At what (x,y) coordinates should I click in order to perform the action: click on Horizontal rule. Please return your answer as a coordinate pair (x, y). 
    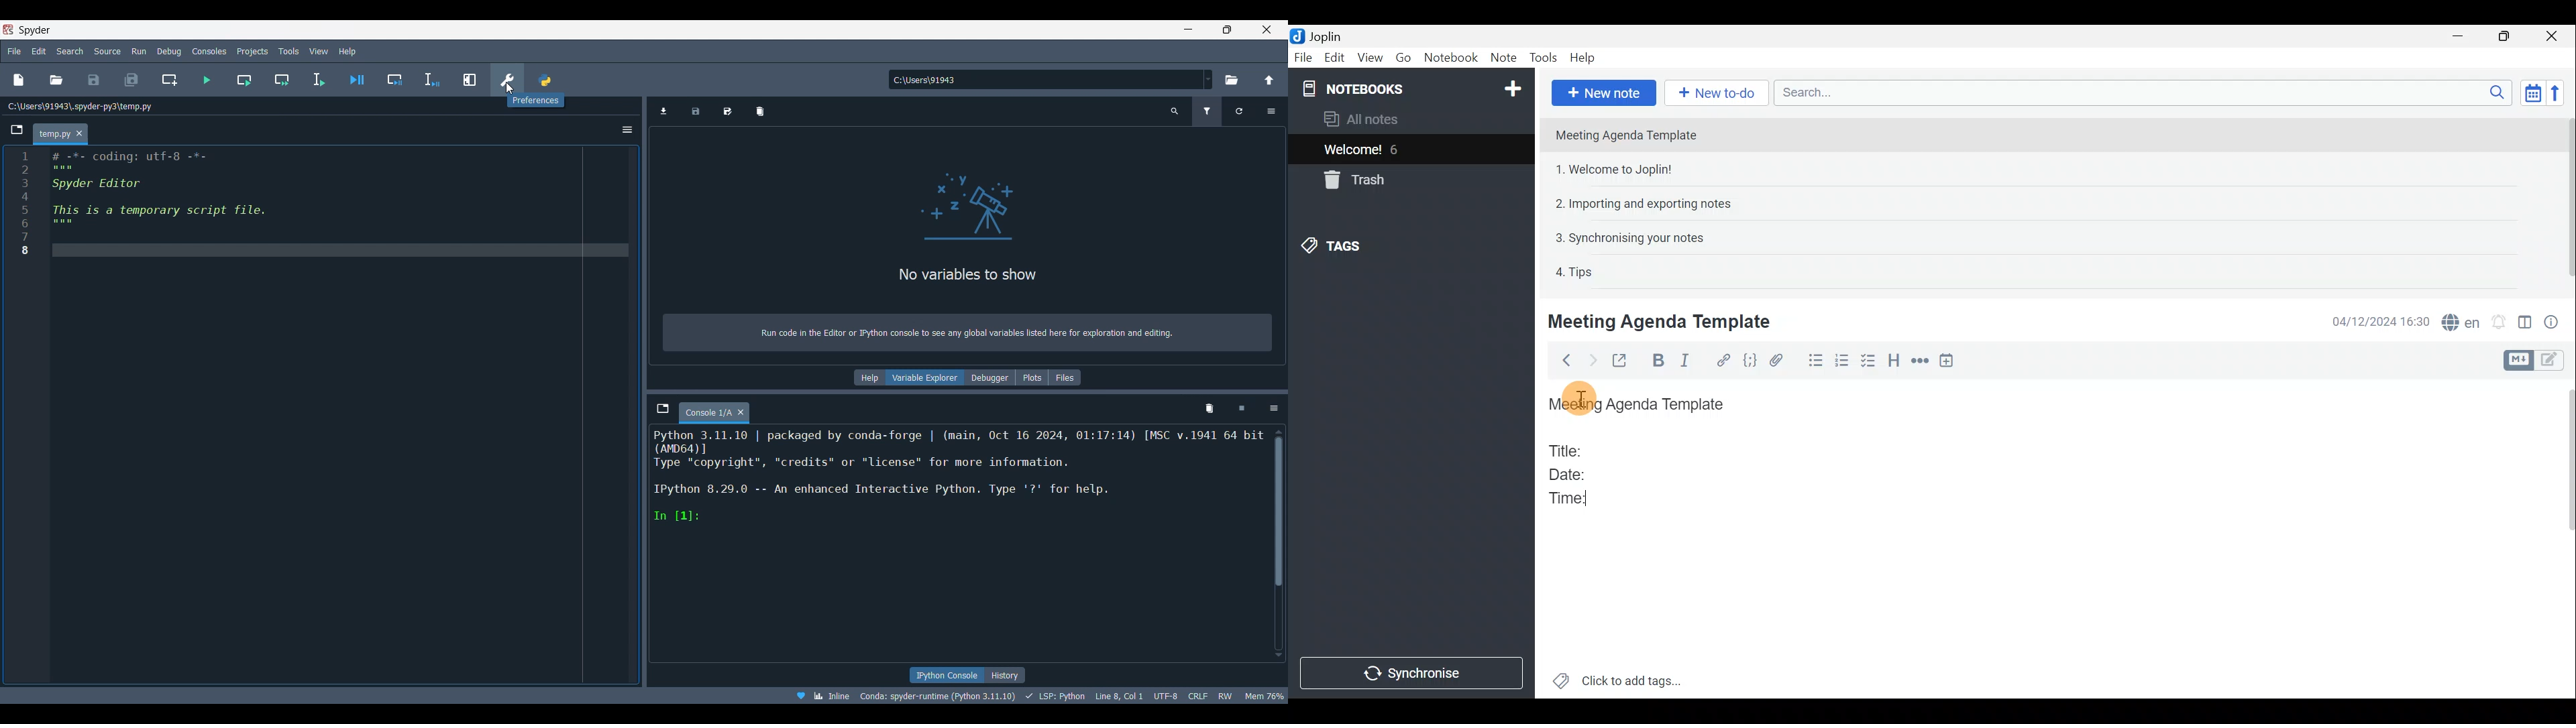
    Looking at the image, I should click on (1922, 363).